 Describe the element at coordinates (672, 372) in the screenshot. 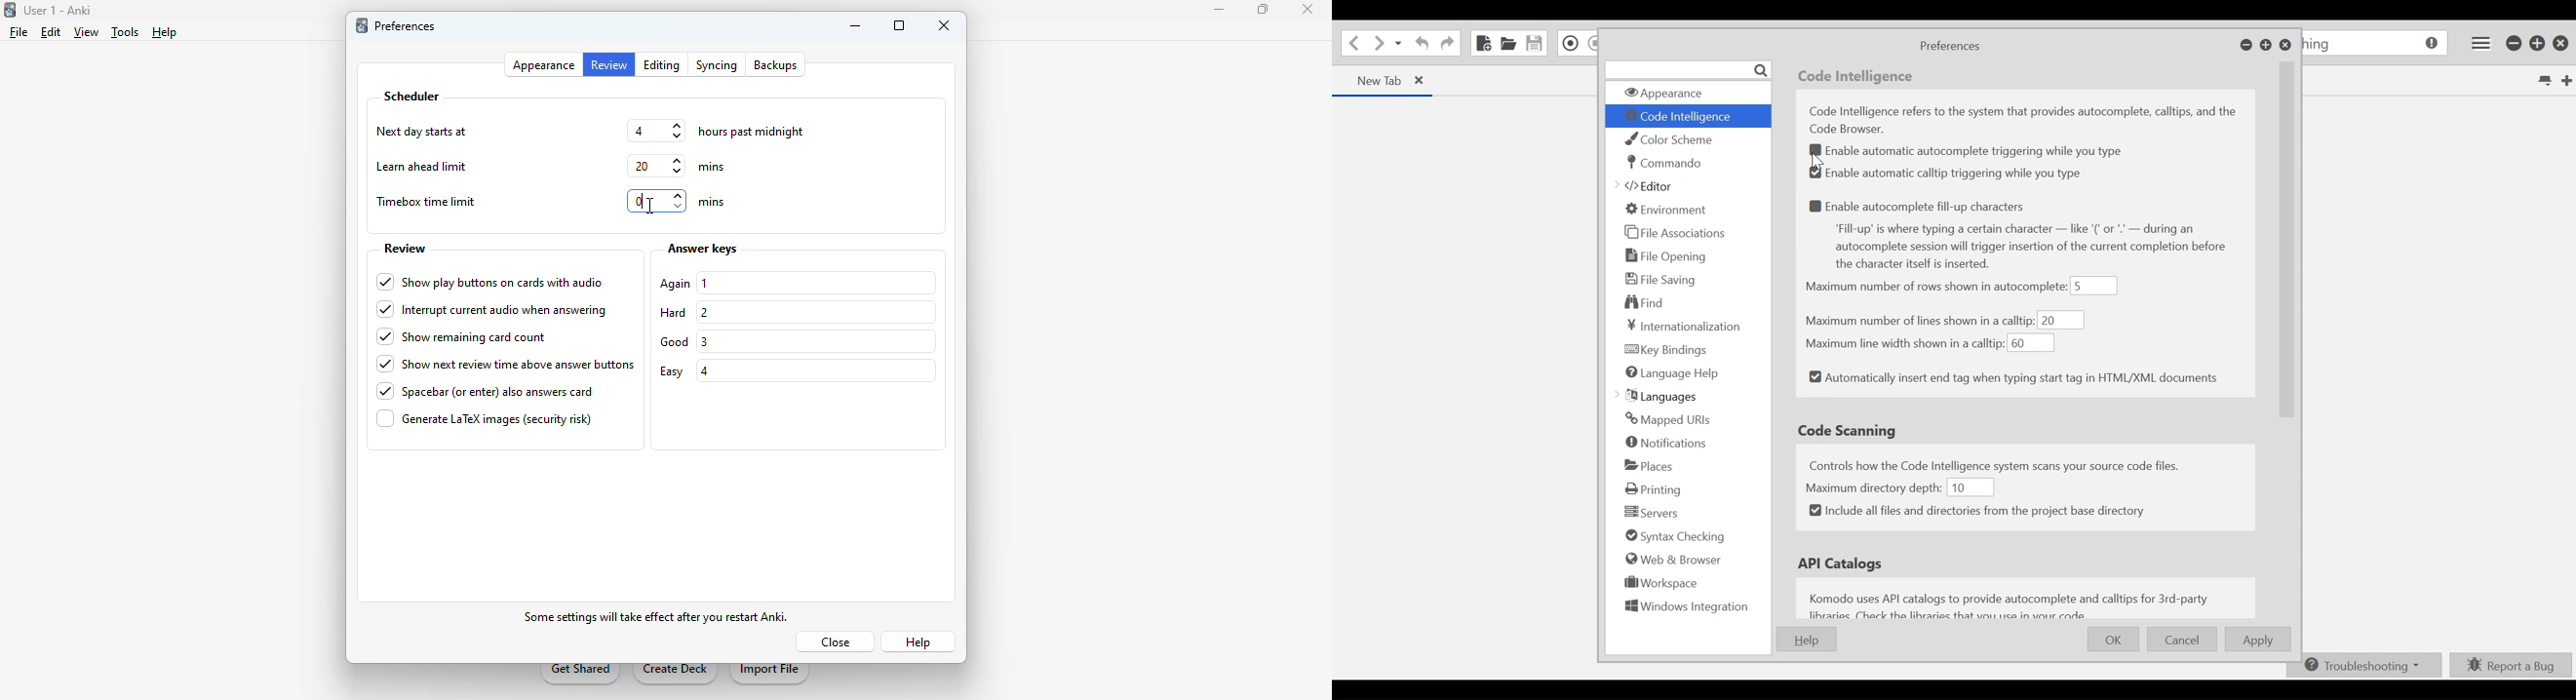

I see `easy` at that location.